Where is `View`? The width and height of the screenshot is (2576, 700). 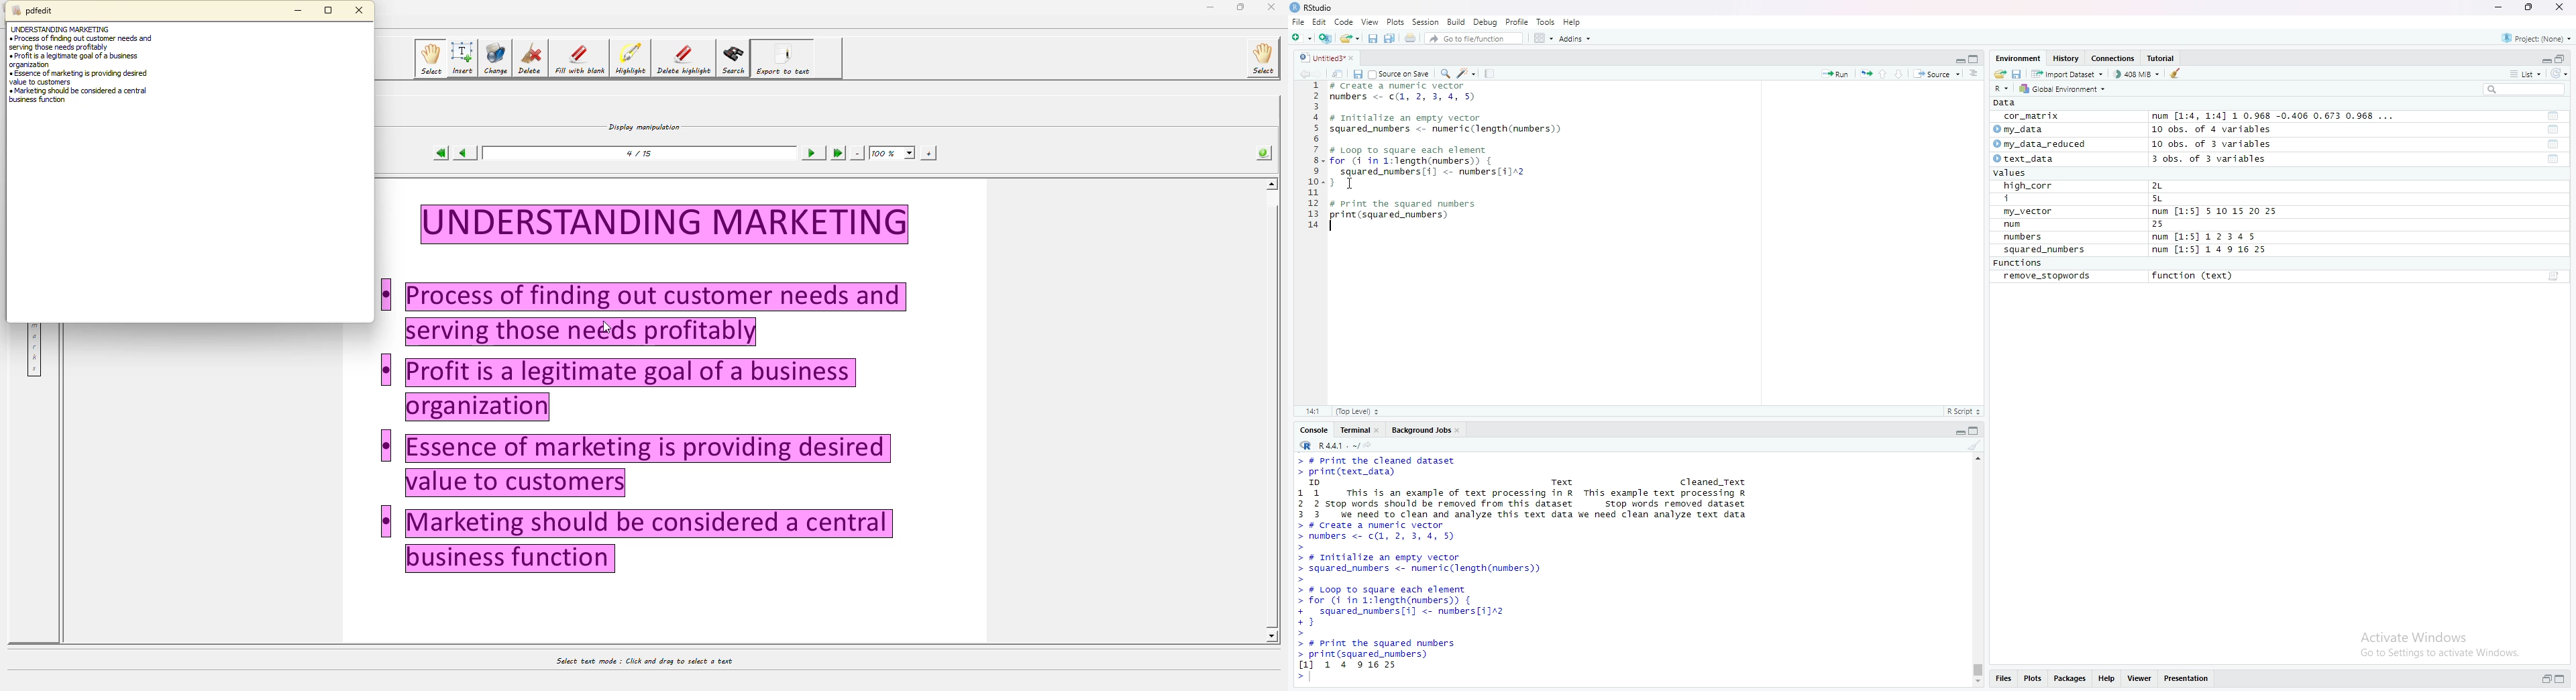 View is located at coordinates (1370, 21).